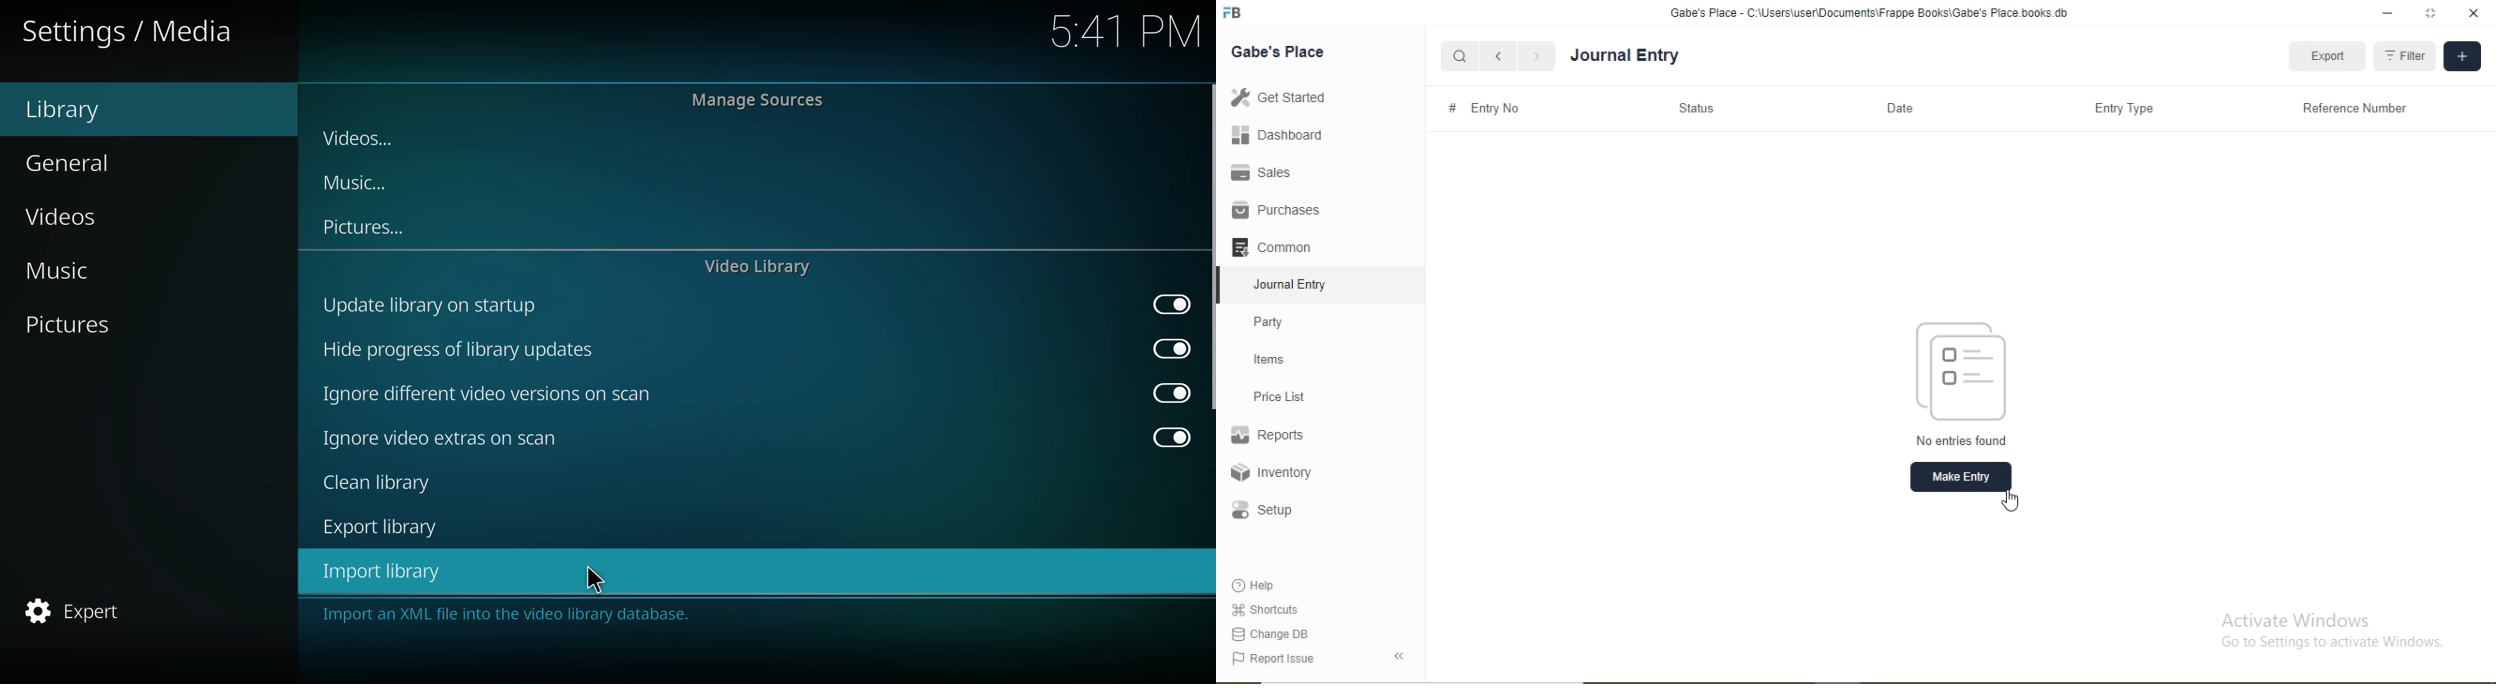 The height and width of the screenshot is (700, 2520). What do you see at coordinates (1278, 52) in the screenshot?
I see `Gabe's Place` at bounding box center [1278, 52].